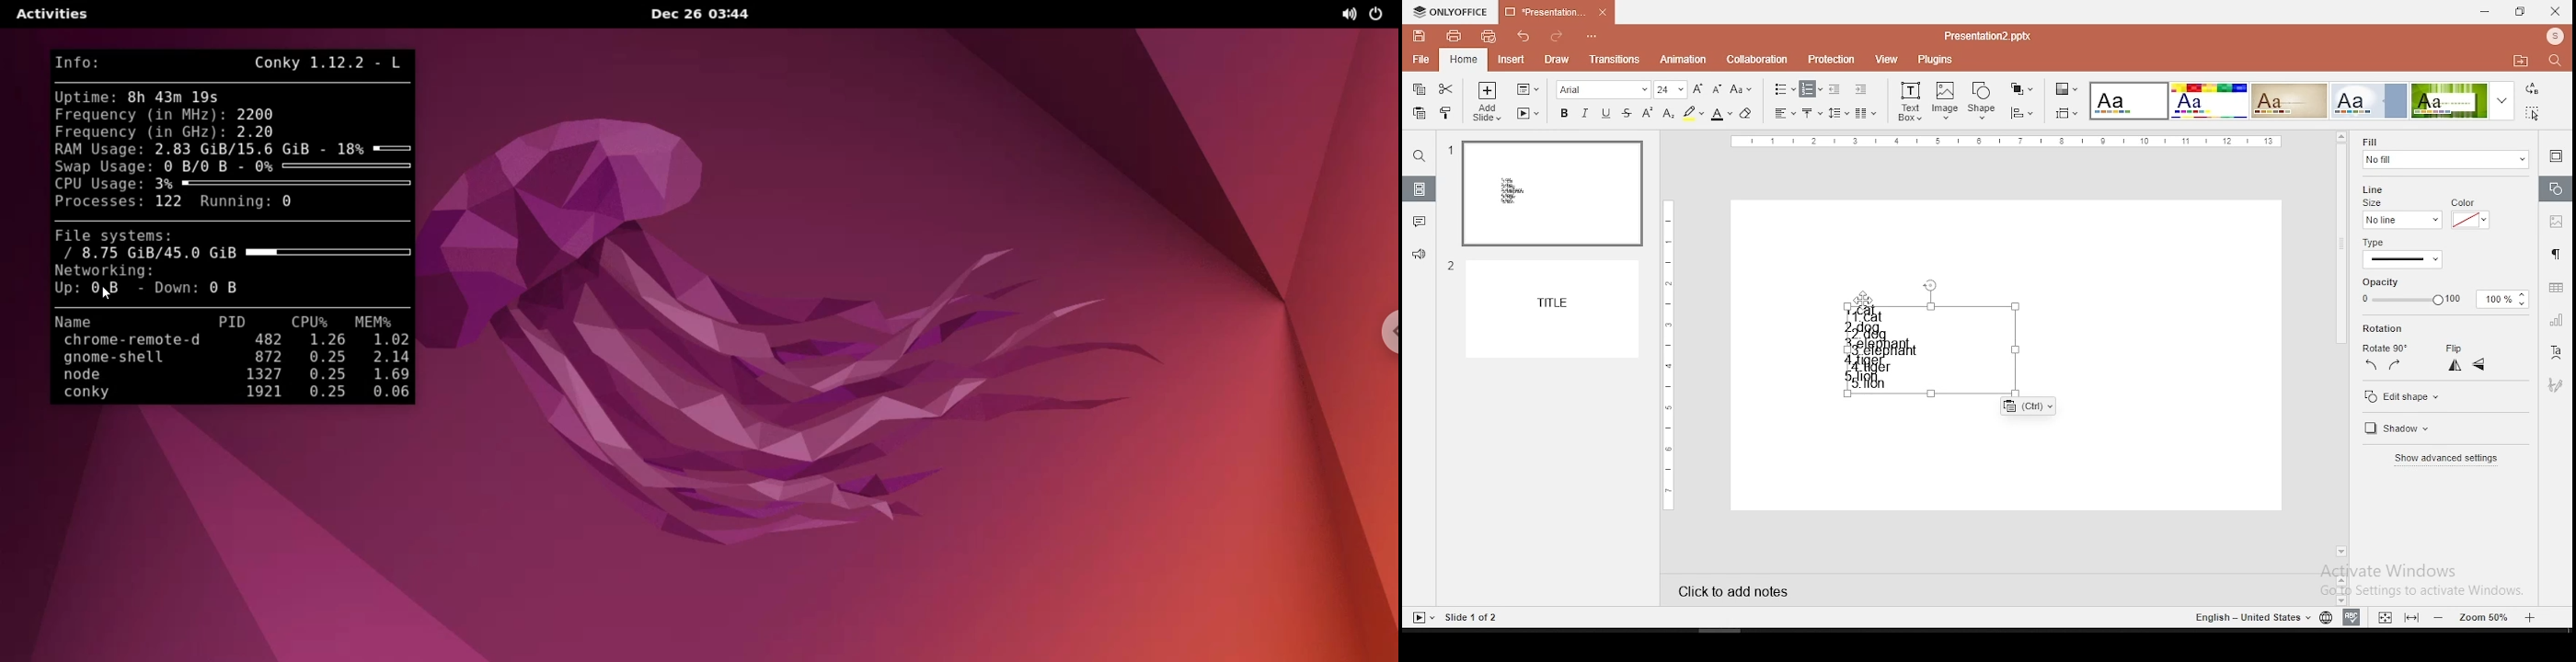 Image resolution: width=2576 pixels, height=672 pixels. I want to click on Presentation2.pptx, so click(1994, 36).